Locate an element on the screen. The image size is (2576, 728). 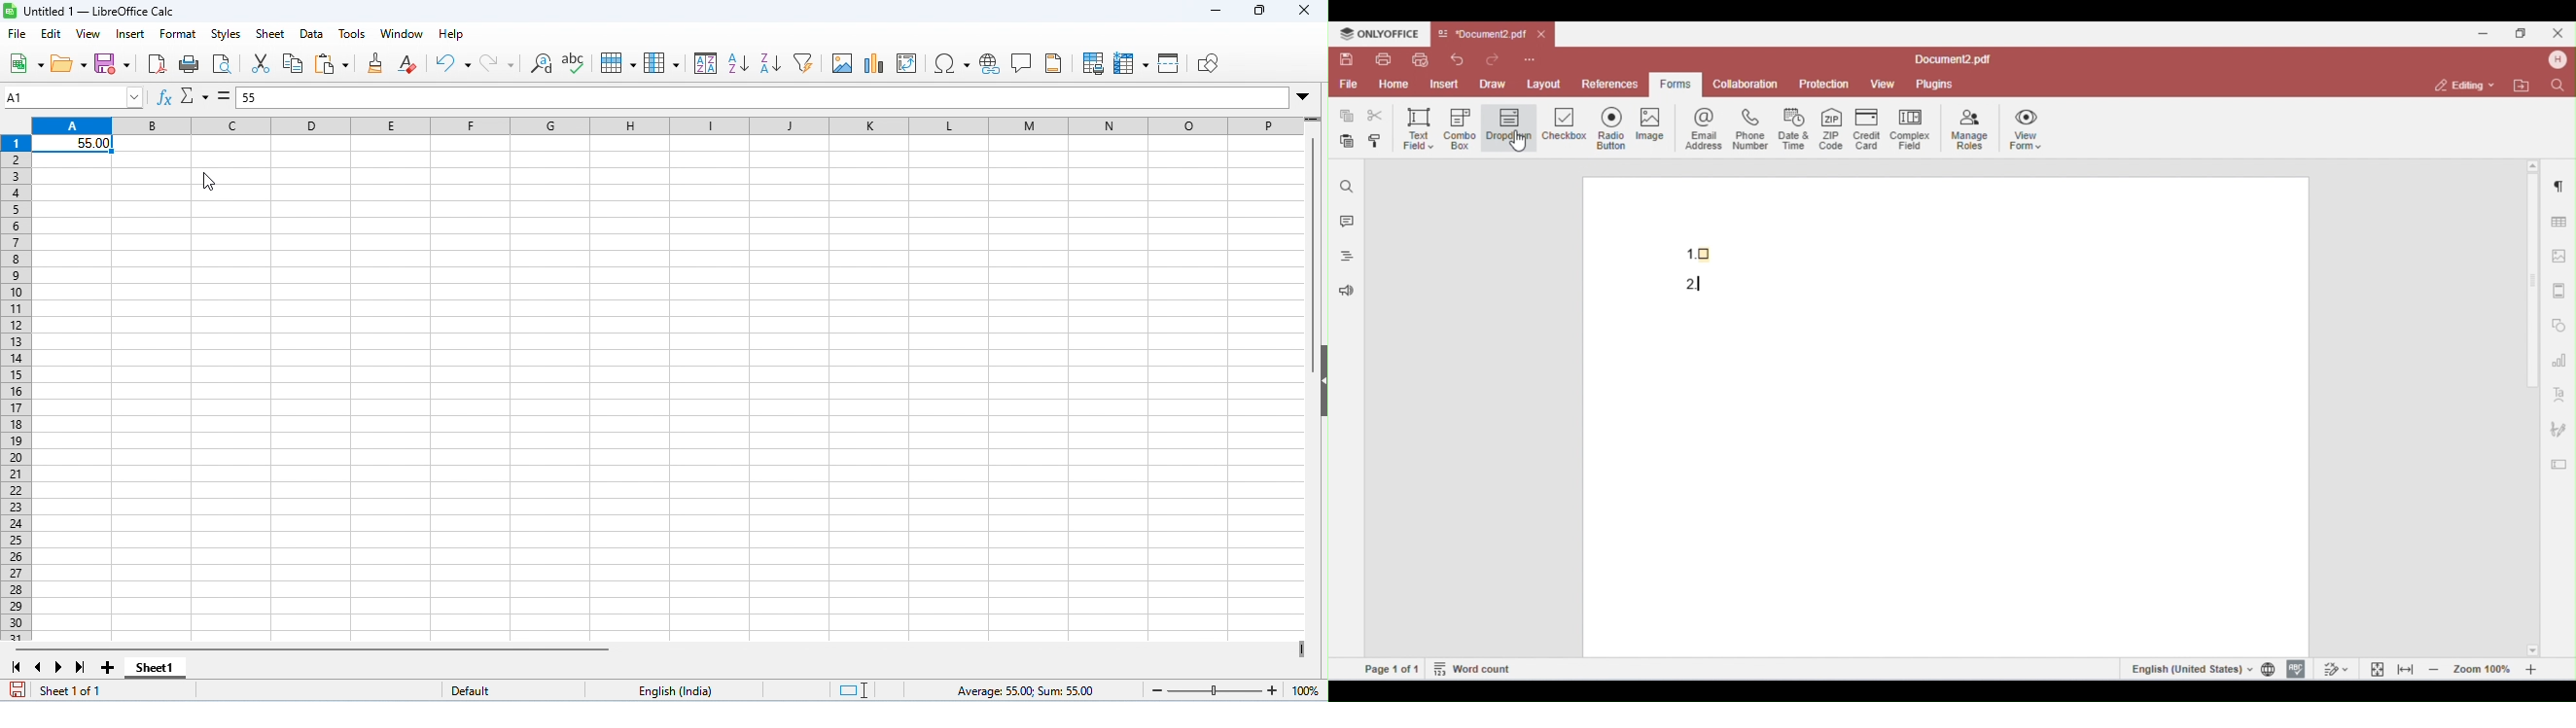
insert hyperlink is located at coordinates (991, 64).